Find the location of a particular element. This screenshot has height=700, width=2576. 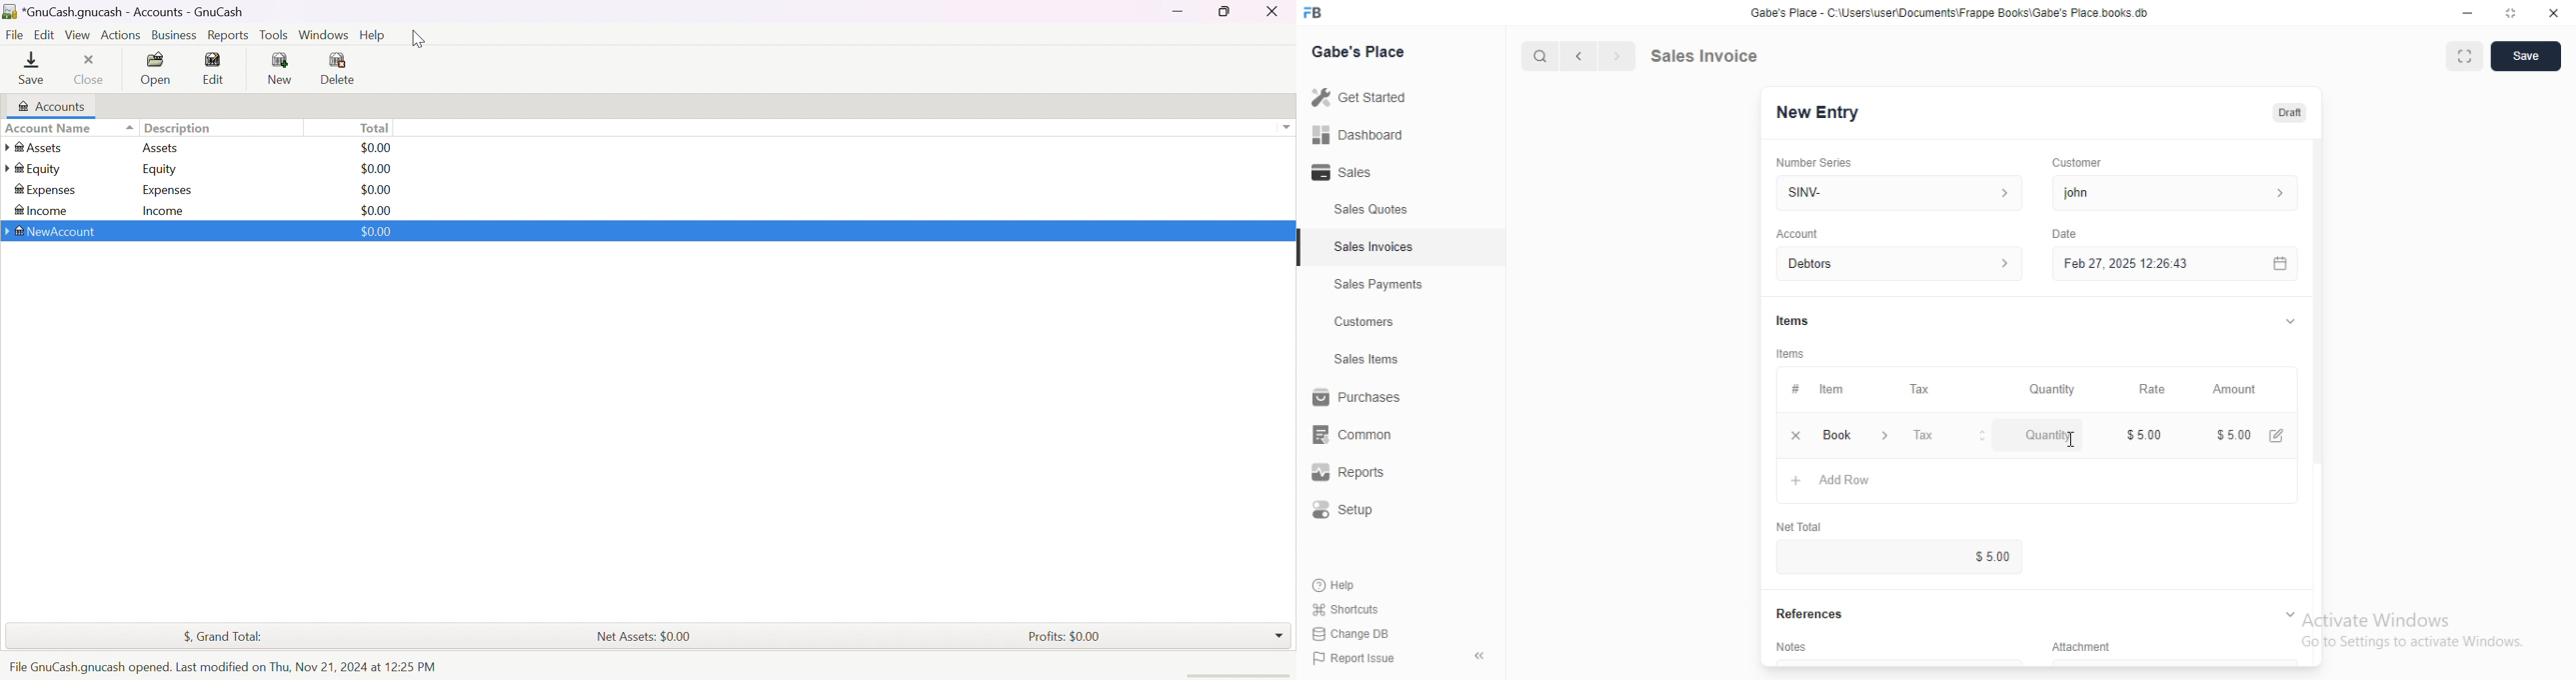

Income is located at coordinates (165, 212).